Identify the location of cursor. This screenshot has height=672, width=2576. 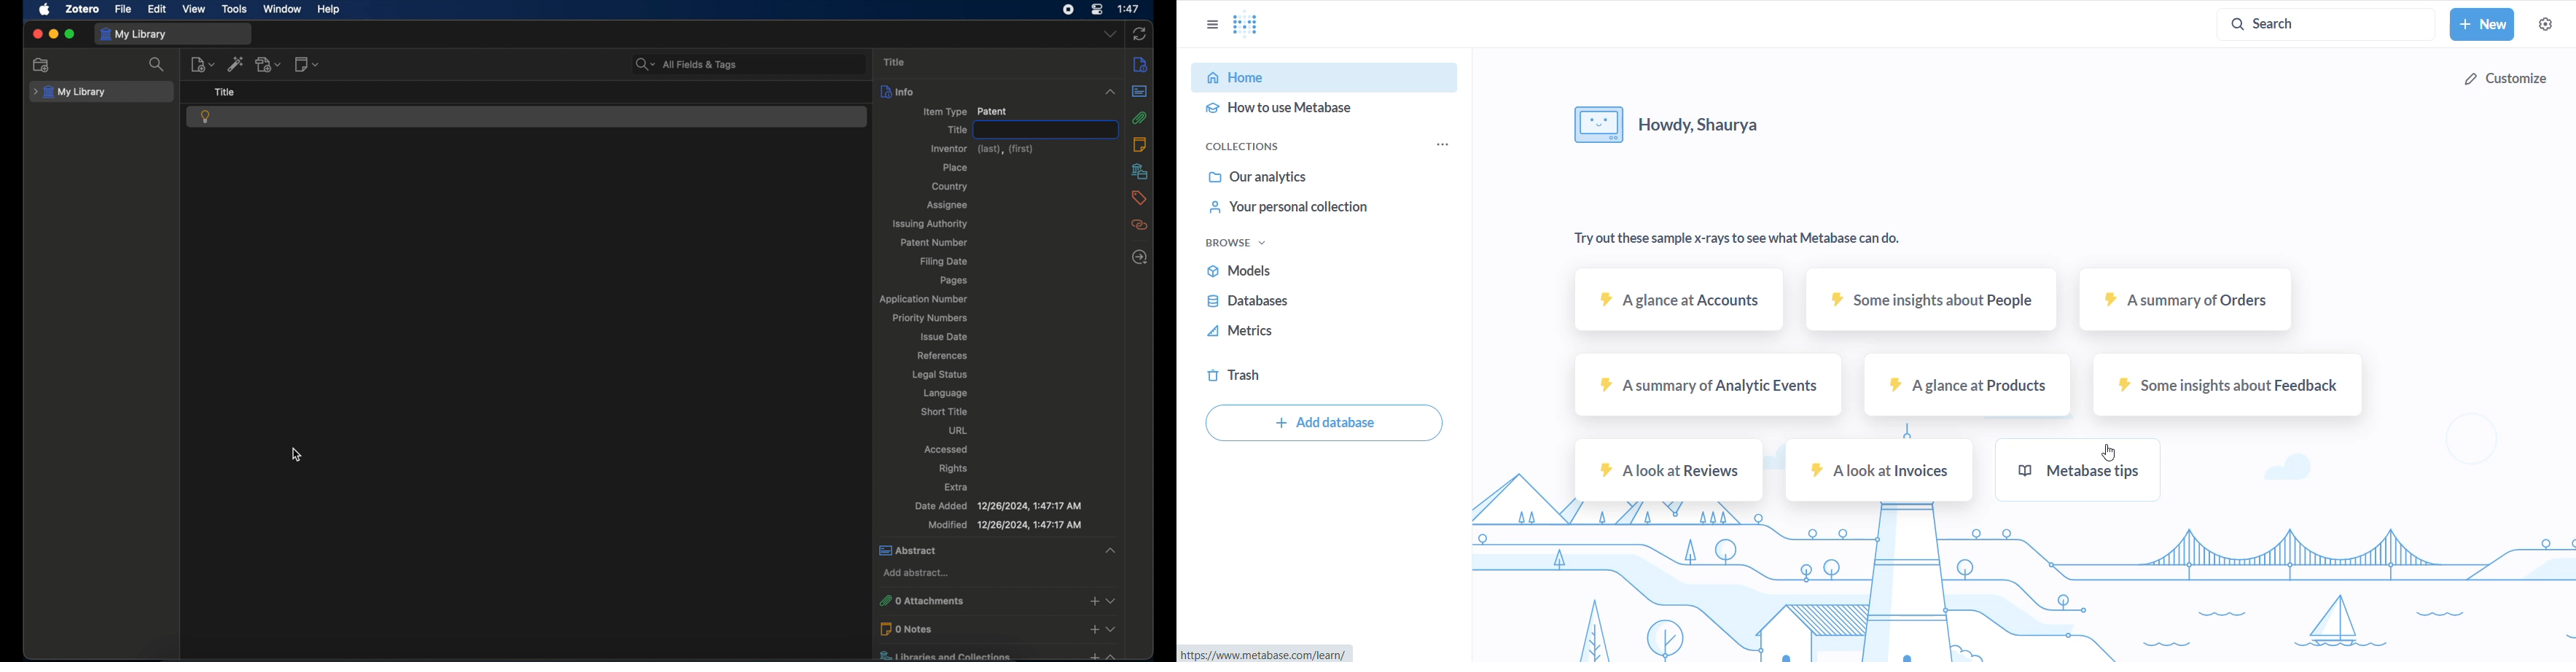
(297, 455).